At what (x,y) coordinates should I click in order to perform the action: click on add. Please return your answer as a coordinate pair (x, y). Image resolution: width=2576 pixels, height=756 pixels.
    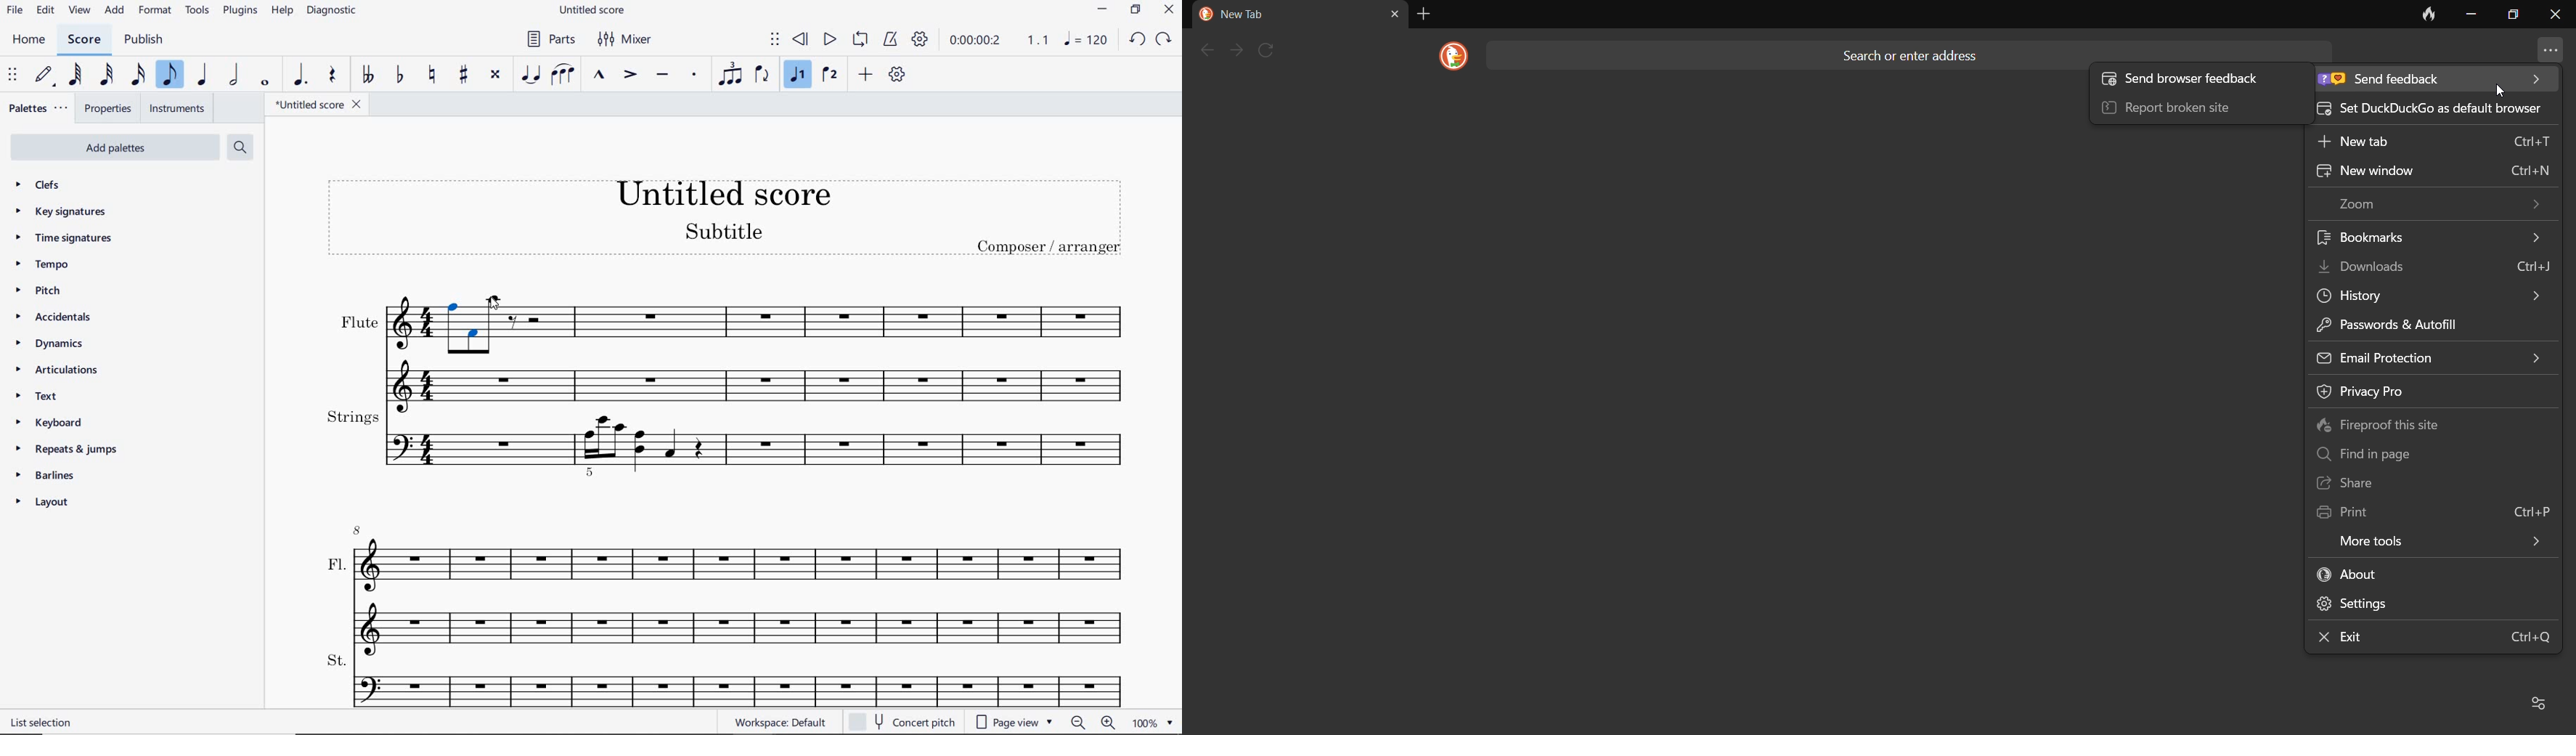
    Looking at the image, I should click on (115, 11).